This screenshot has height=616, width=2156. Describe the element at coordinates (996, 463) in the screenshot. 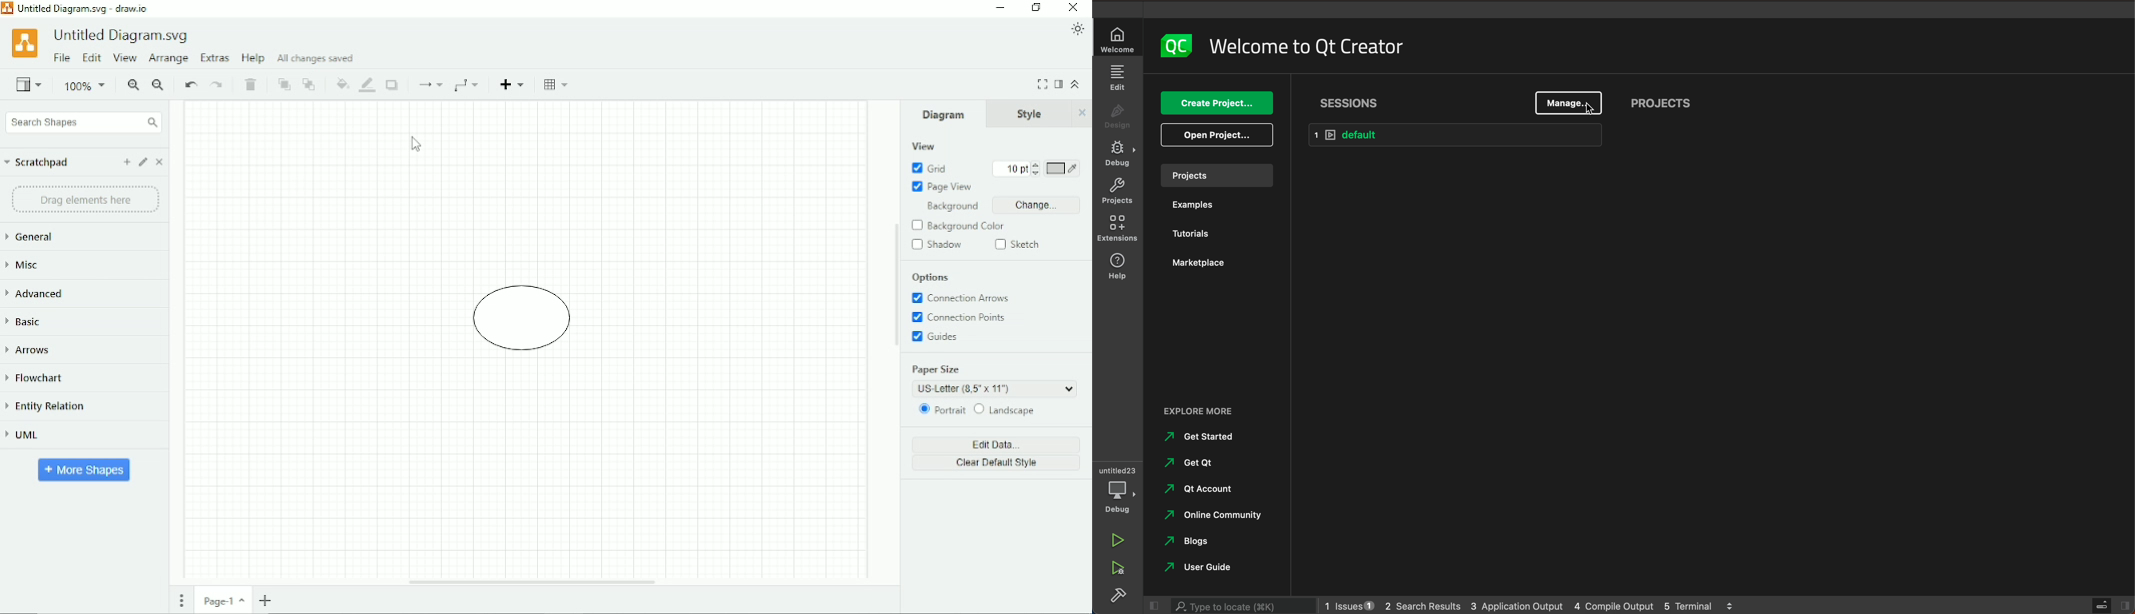

I see `Clear Default Style` at that location.